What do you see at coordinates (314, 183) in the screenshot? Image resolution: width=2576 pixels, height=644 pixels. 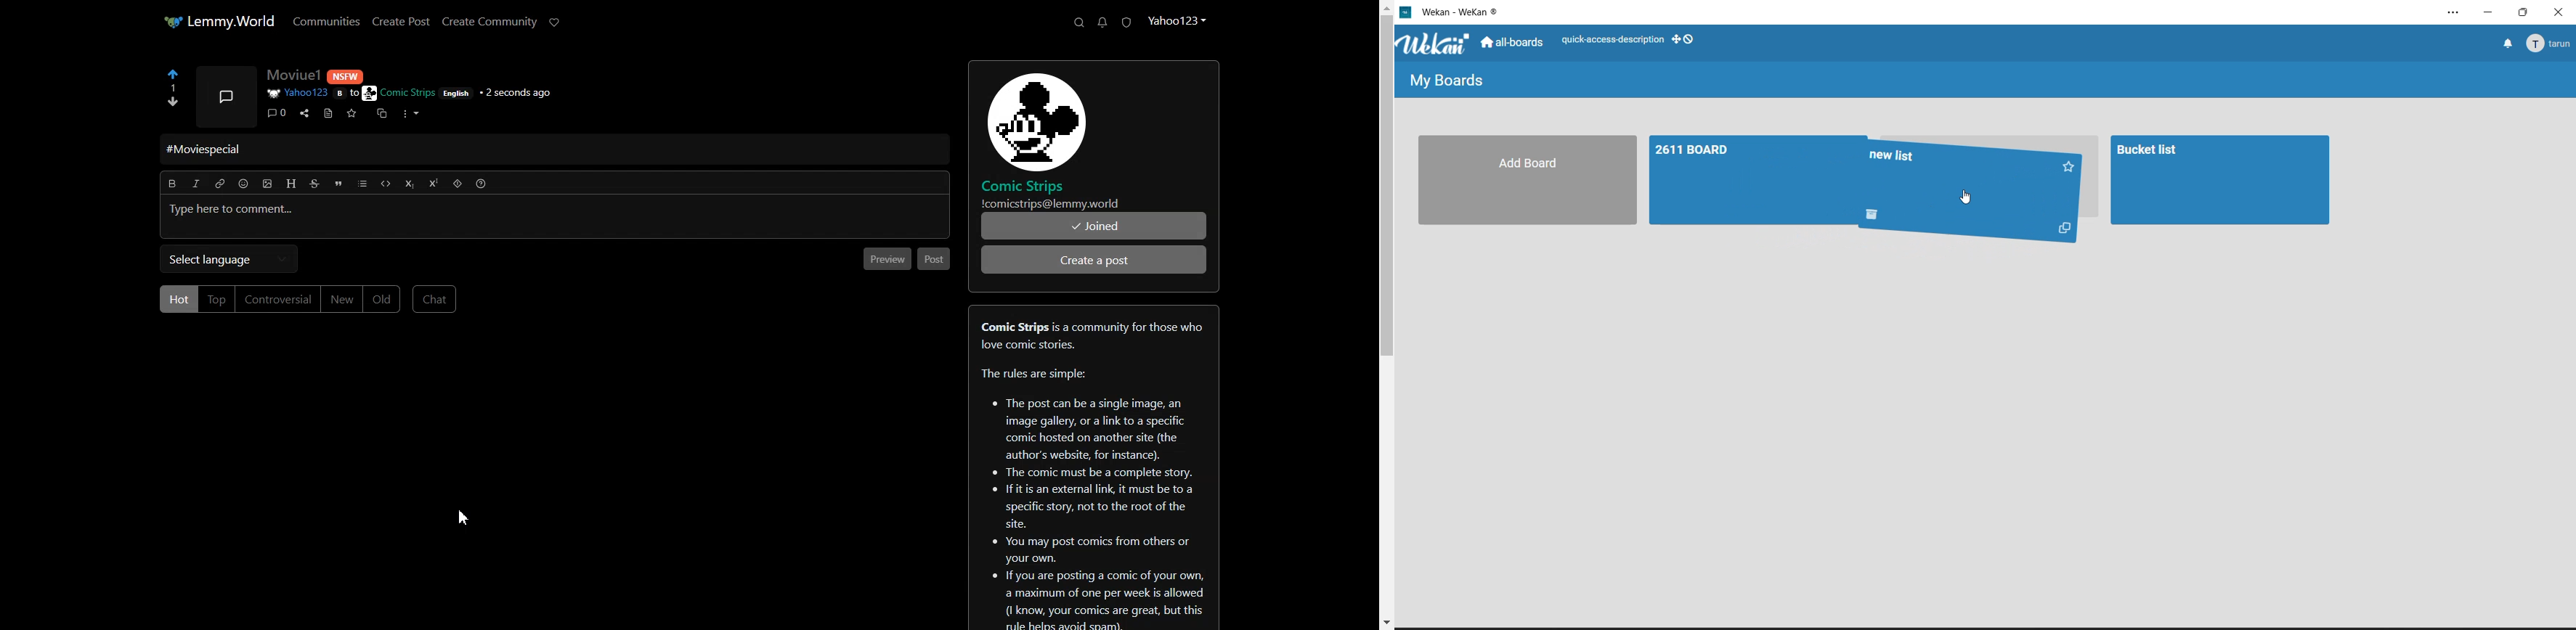 I see `Strikethrough` at bounding box center [314, 183].